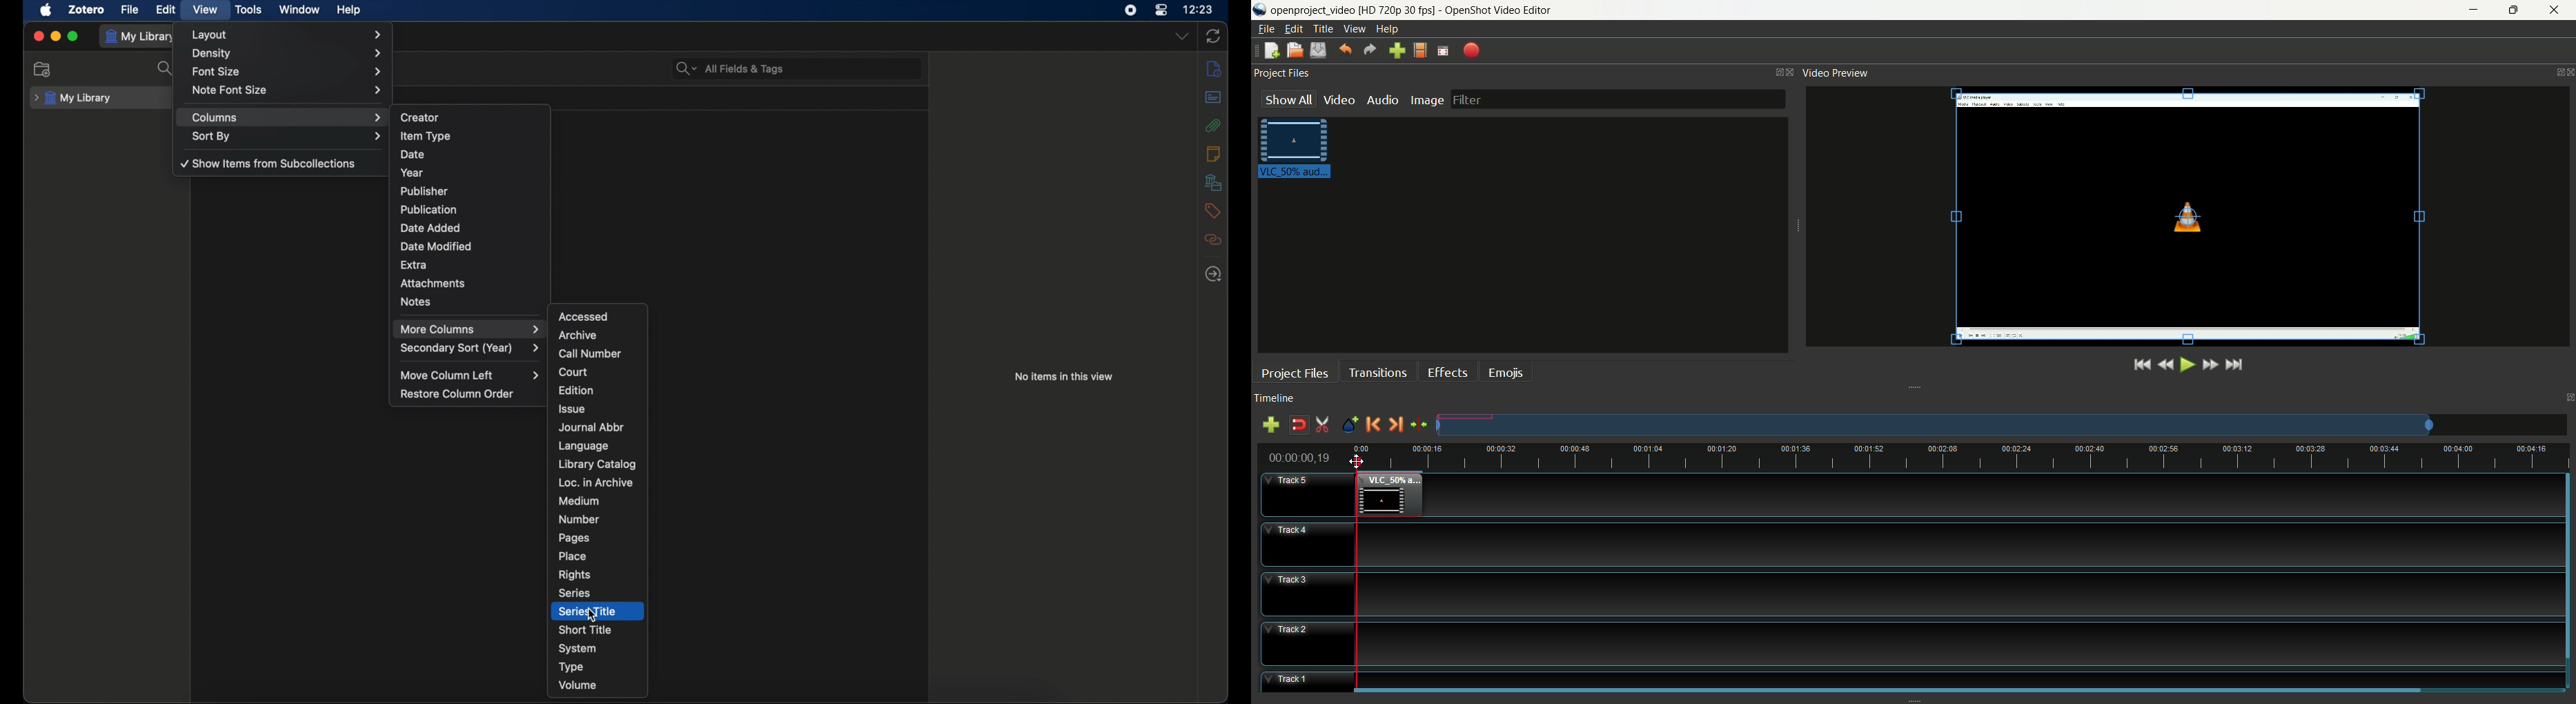  What do you see at coordinates (1323, 29) in the screenshot?
I see `title` at bounding box center [1323, 29].